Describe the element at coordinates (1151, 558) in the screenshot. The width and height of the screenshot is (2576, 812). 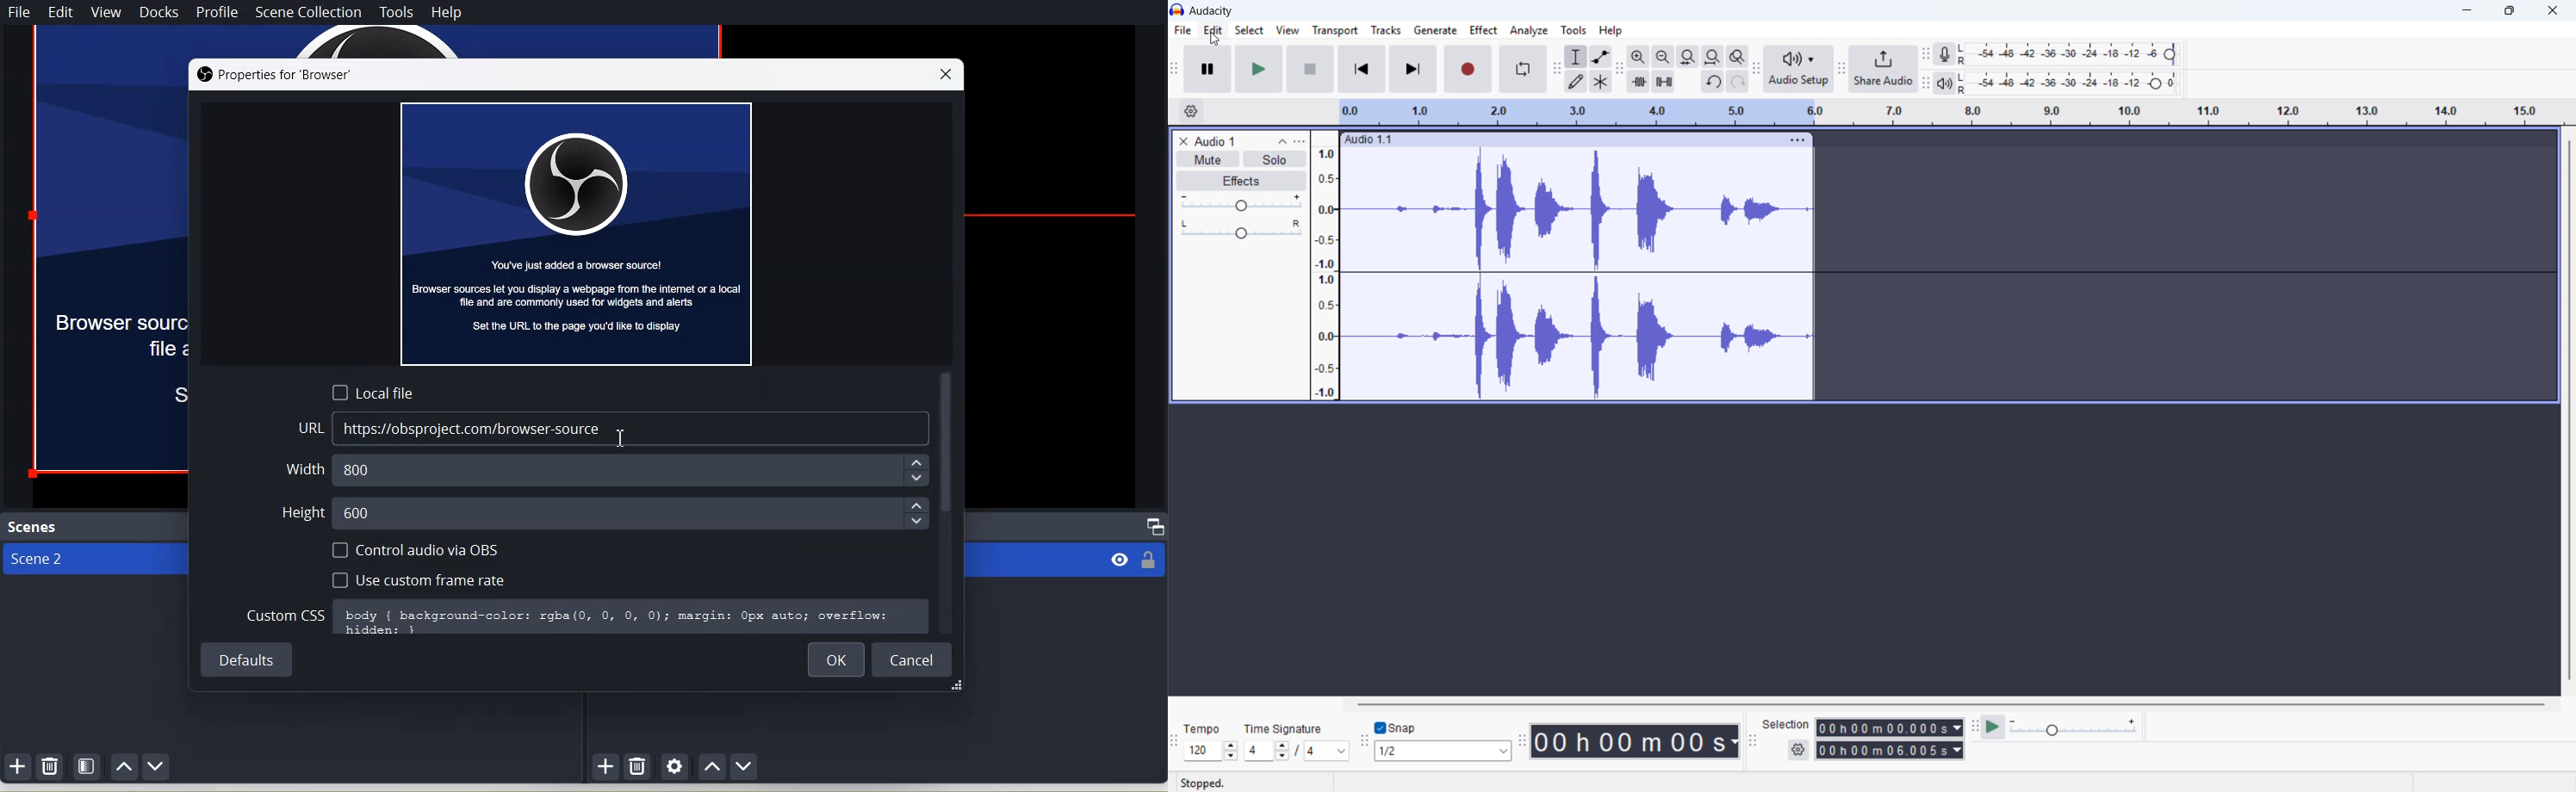
I see `locked or unlocked` at that location.